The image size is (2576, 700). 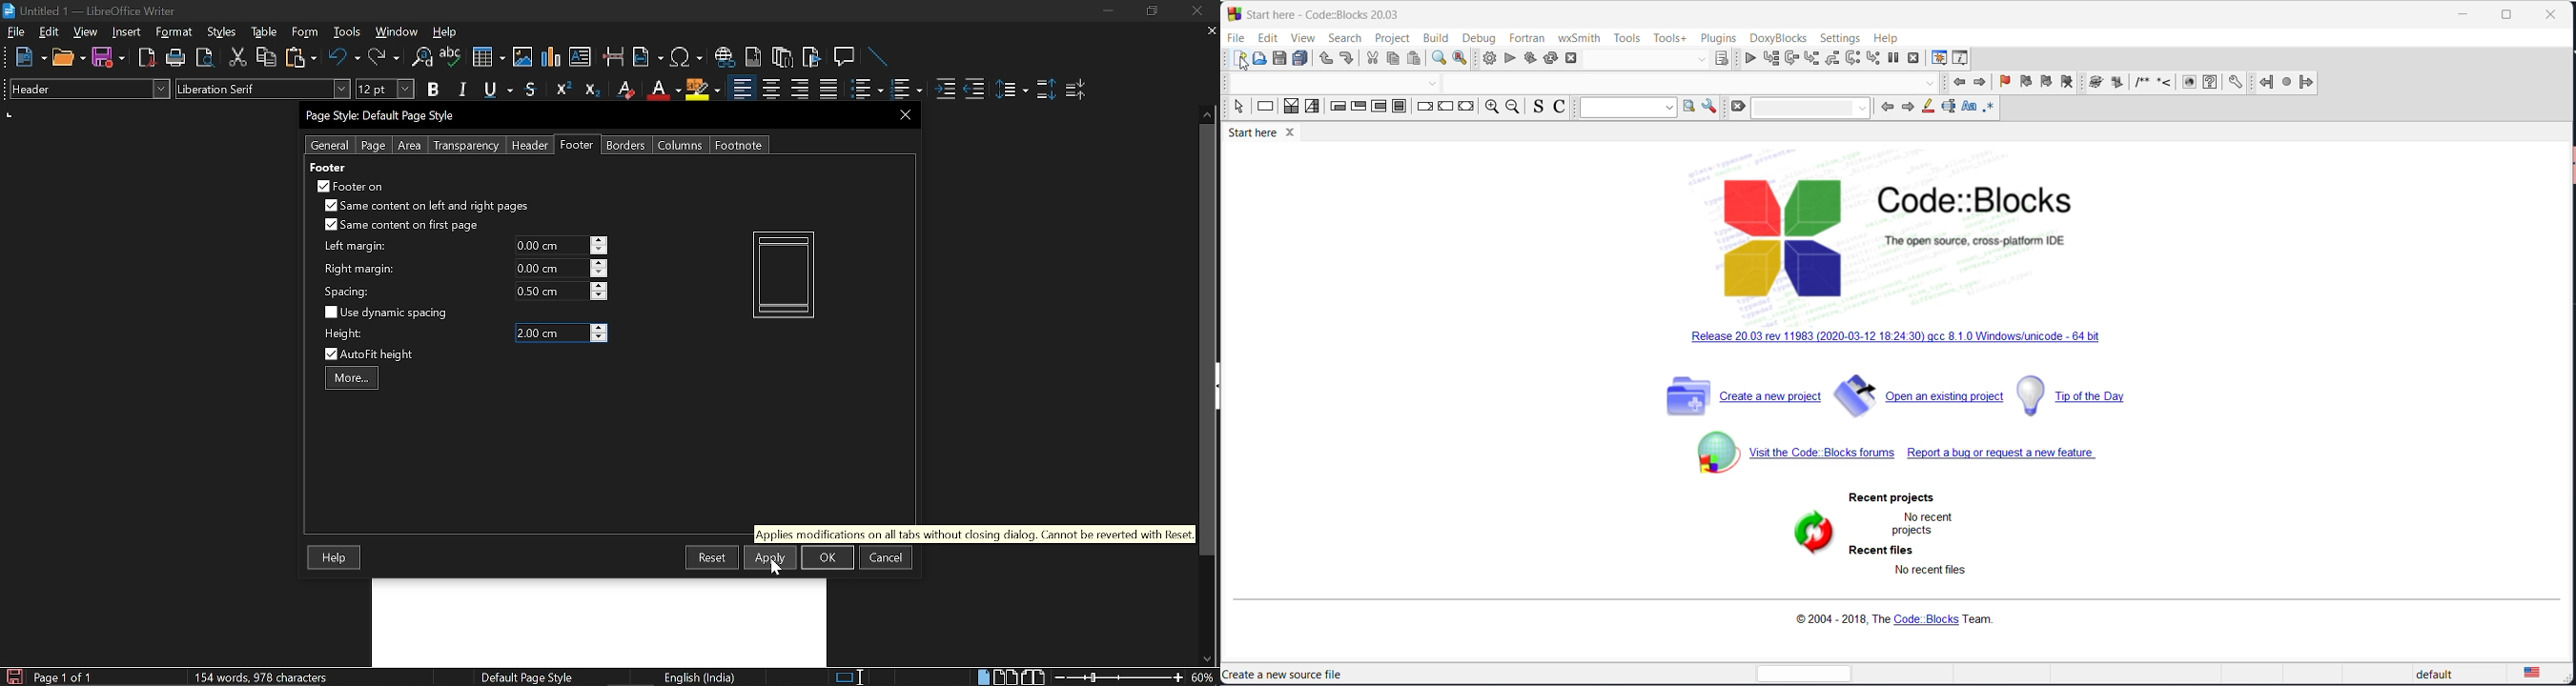 I want to click on cancel, so click(x=886, y=557).